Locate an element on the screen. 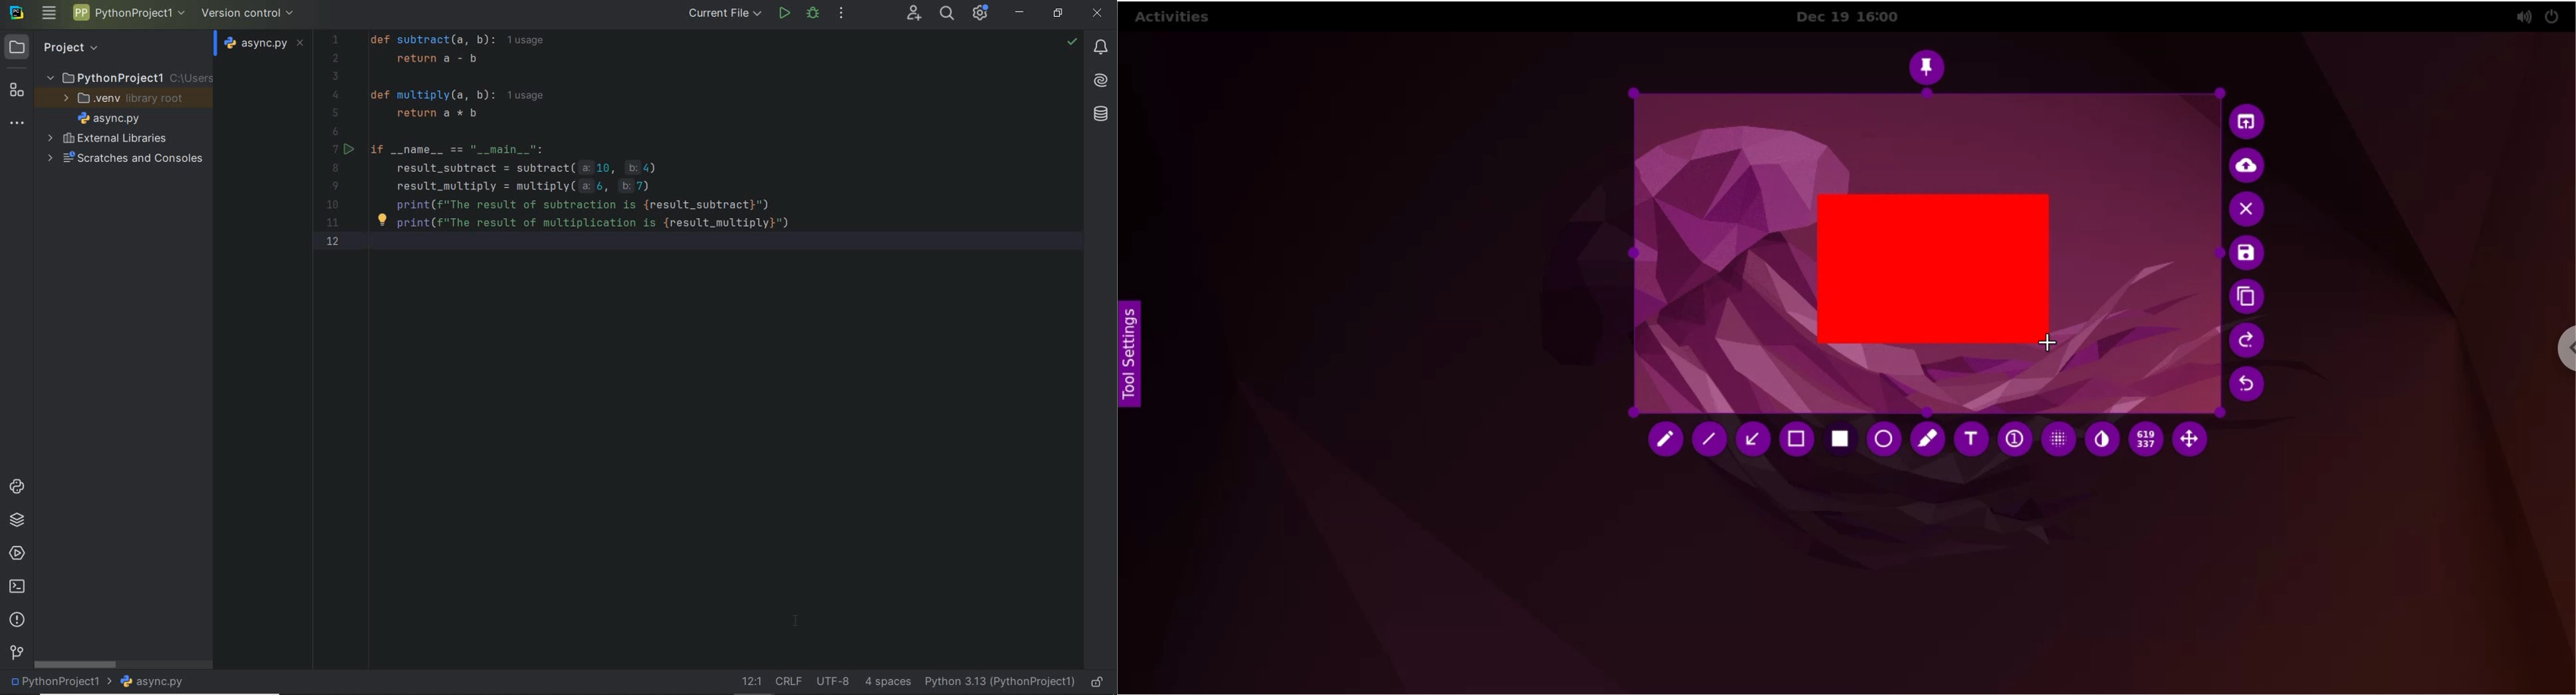 This screenshot has width=2576, height=700. inverter is located at coordinates (2103, 442).